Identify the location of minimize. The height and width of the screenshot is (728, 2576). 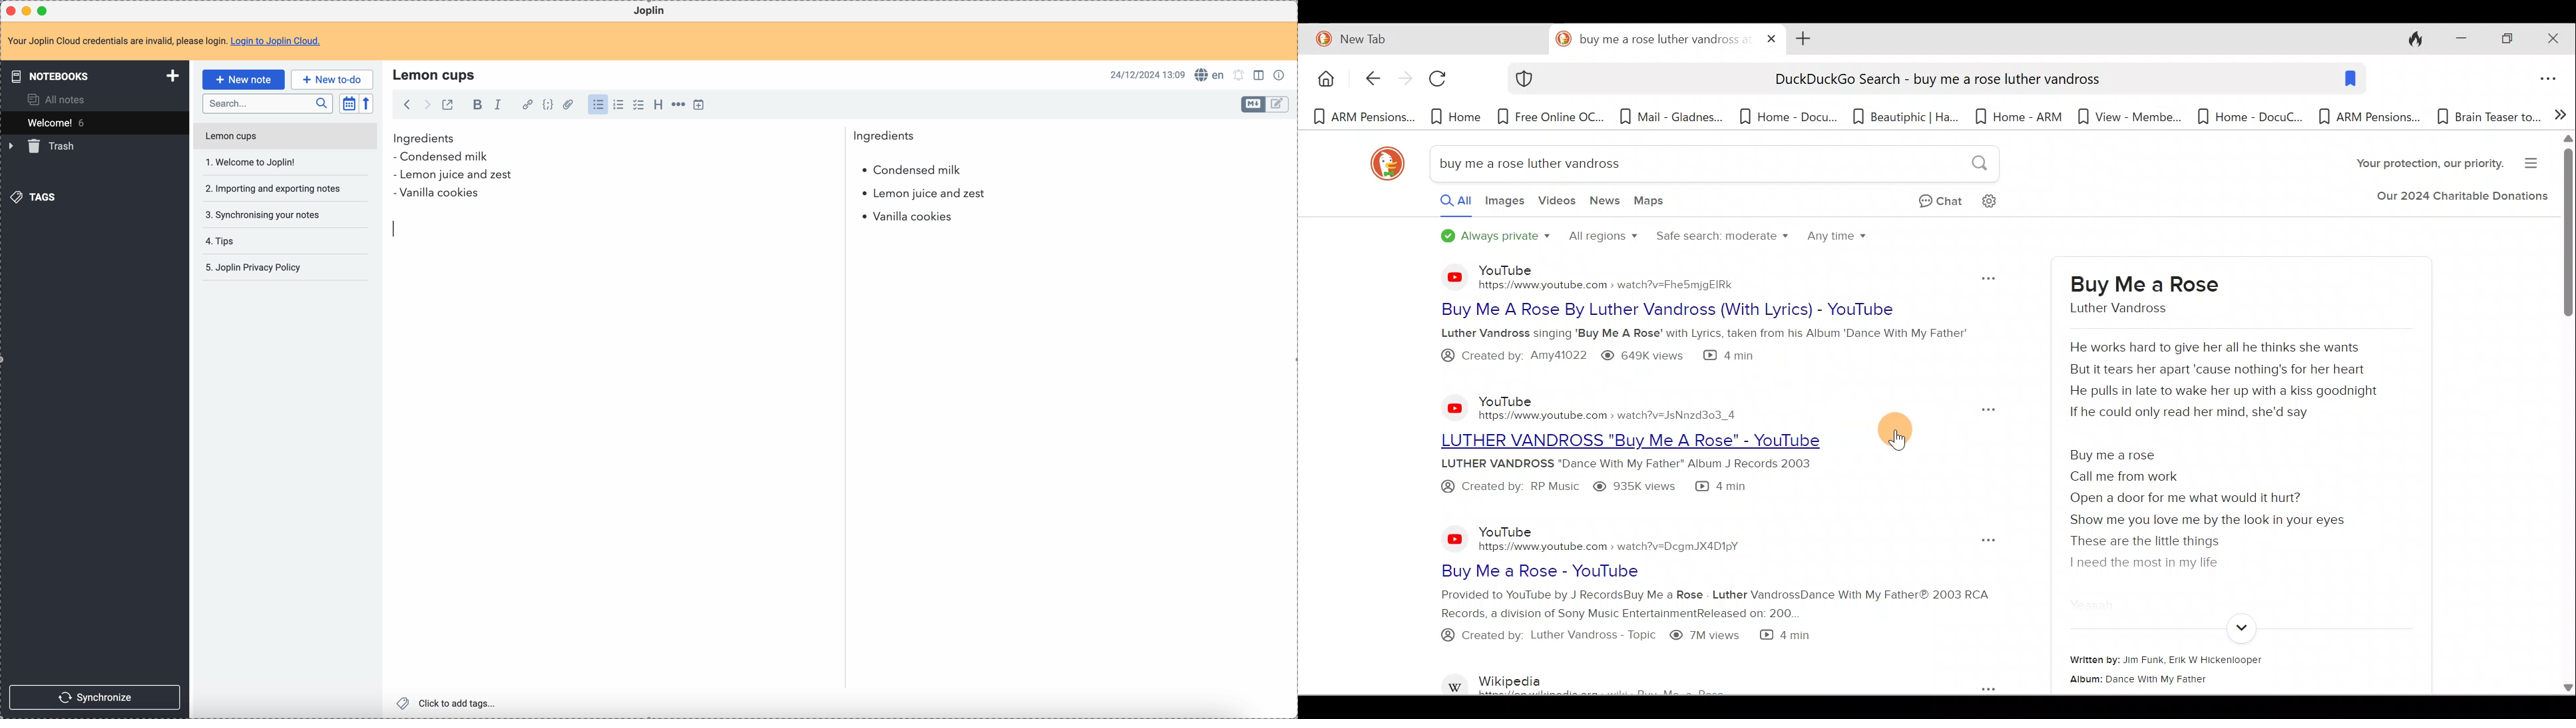
(29, 12).